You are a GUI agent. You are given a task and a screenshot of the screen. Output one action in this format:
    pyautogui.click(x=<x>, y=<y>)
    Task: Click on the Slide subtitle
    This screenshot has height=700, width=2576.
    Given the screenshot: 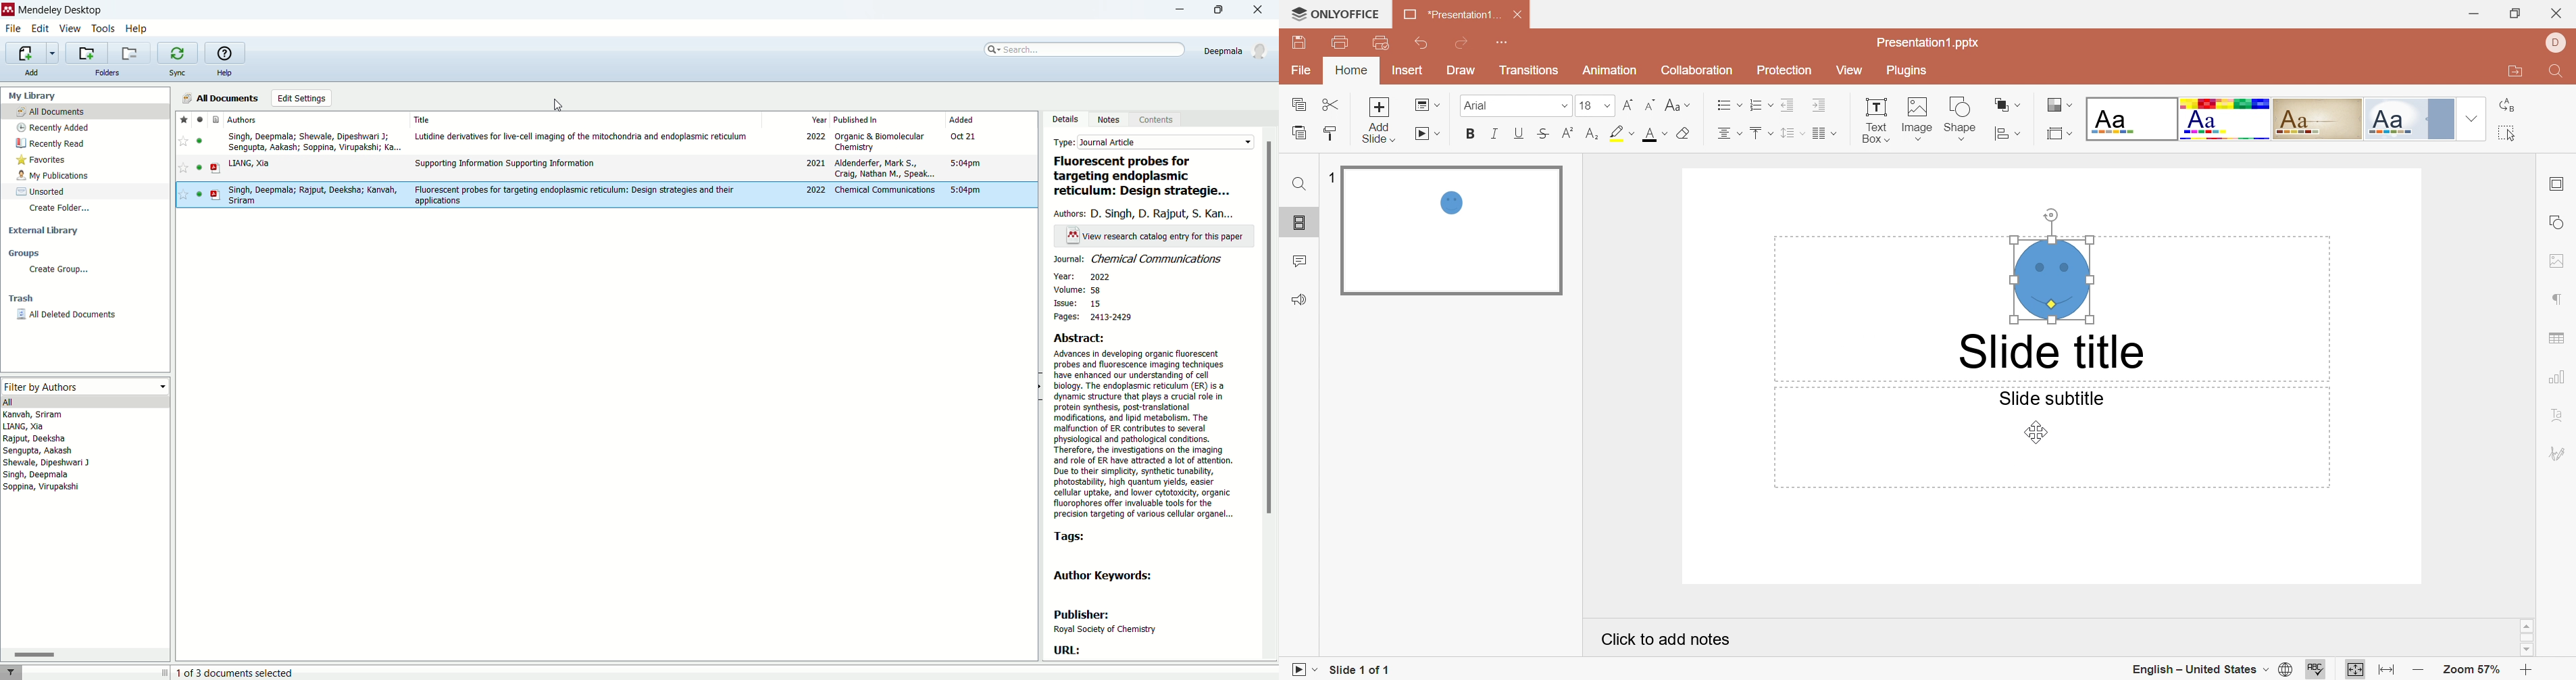 What is the action you would take?
    pyautogui.click(x=2051, y=399)
    